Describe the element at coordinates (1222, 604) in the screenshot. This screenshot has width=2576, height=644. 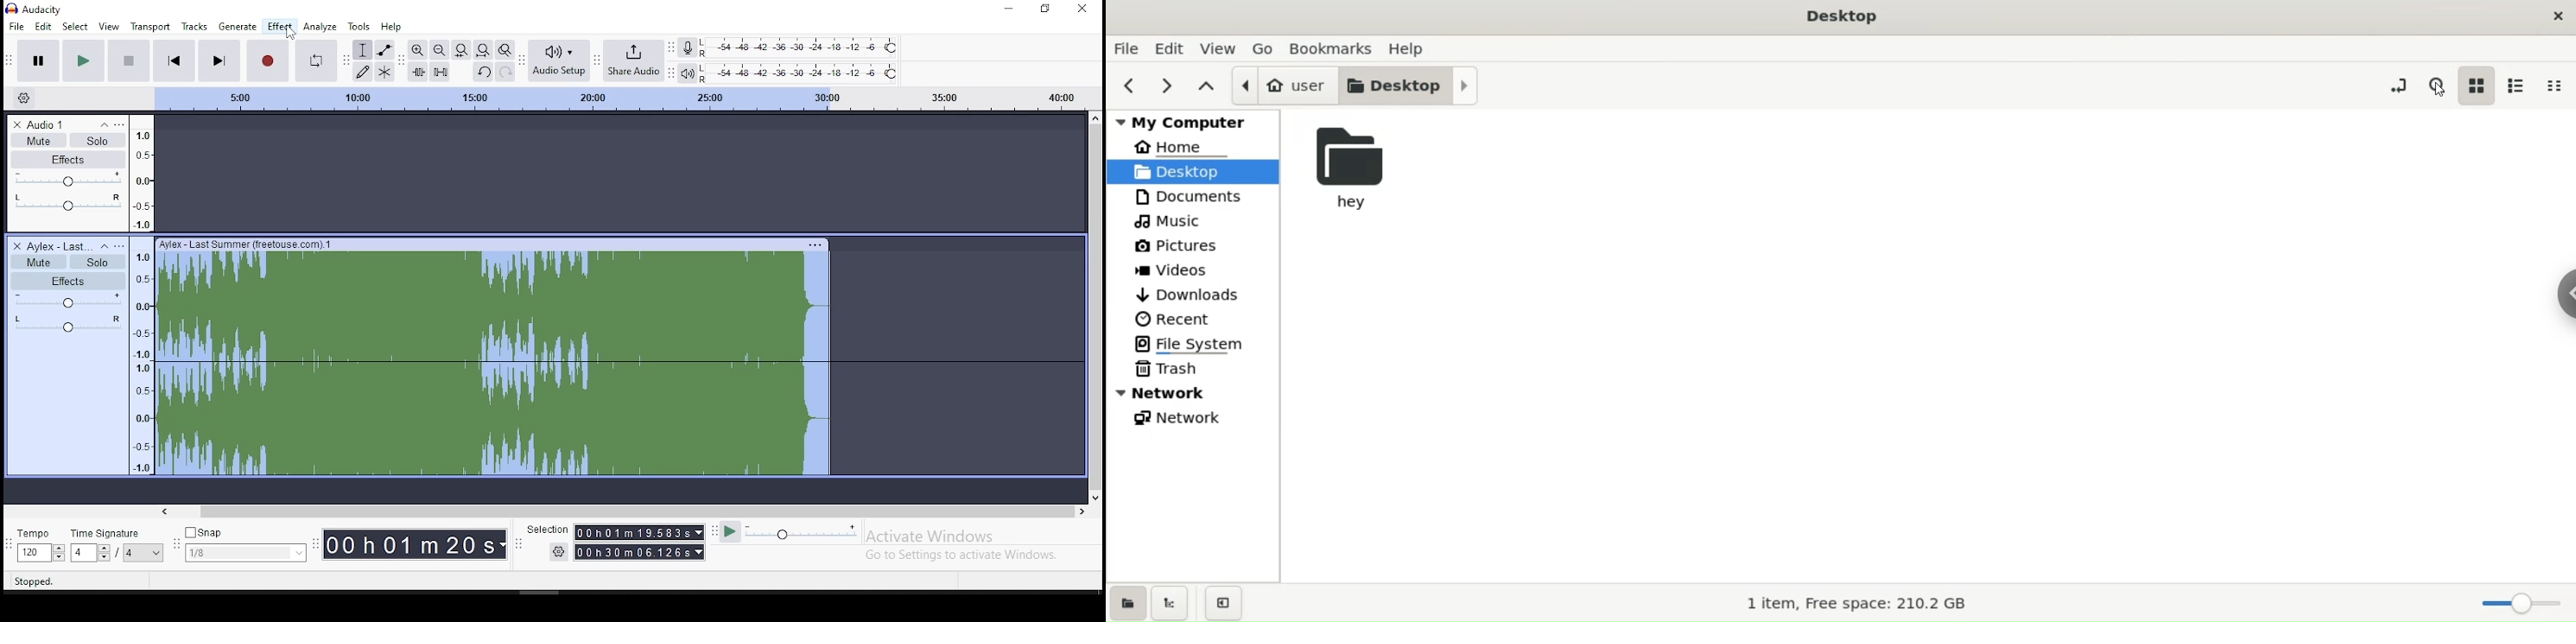
I see `close sidebar` at that location.